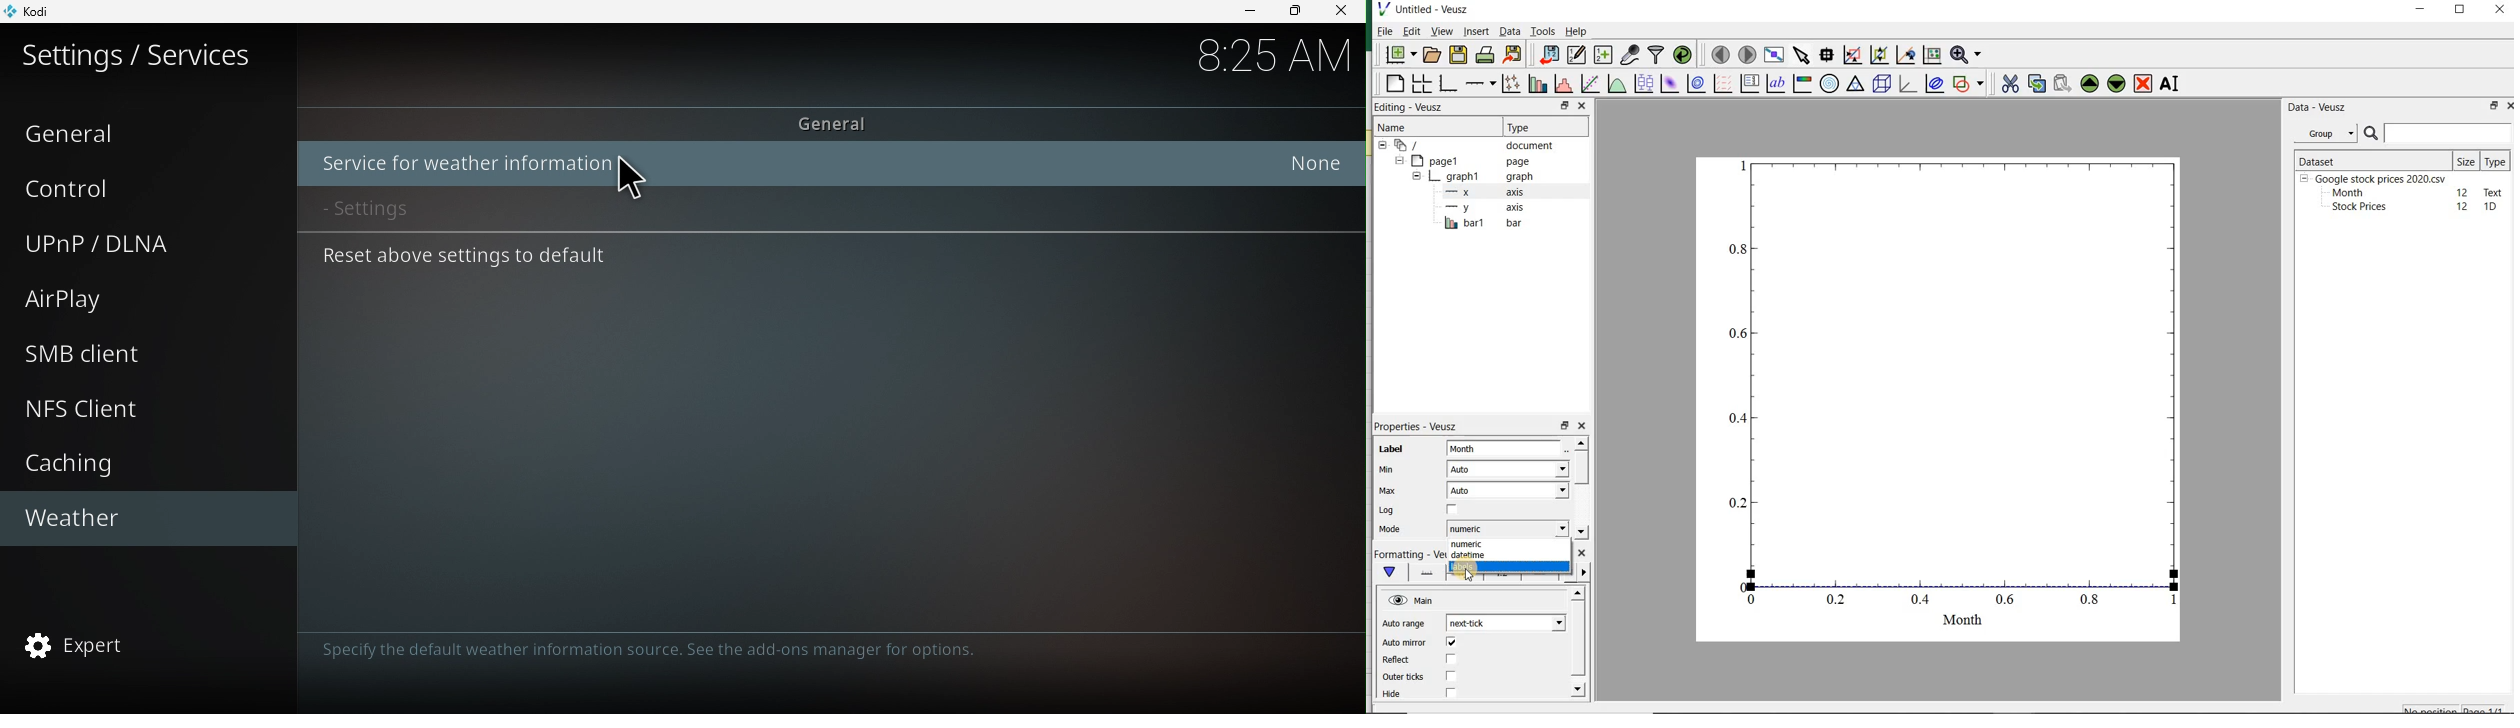  Describe the element at coordinates (1265, 54) in the screenshot. I see `8:25AM` at that location.